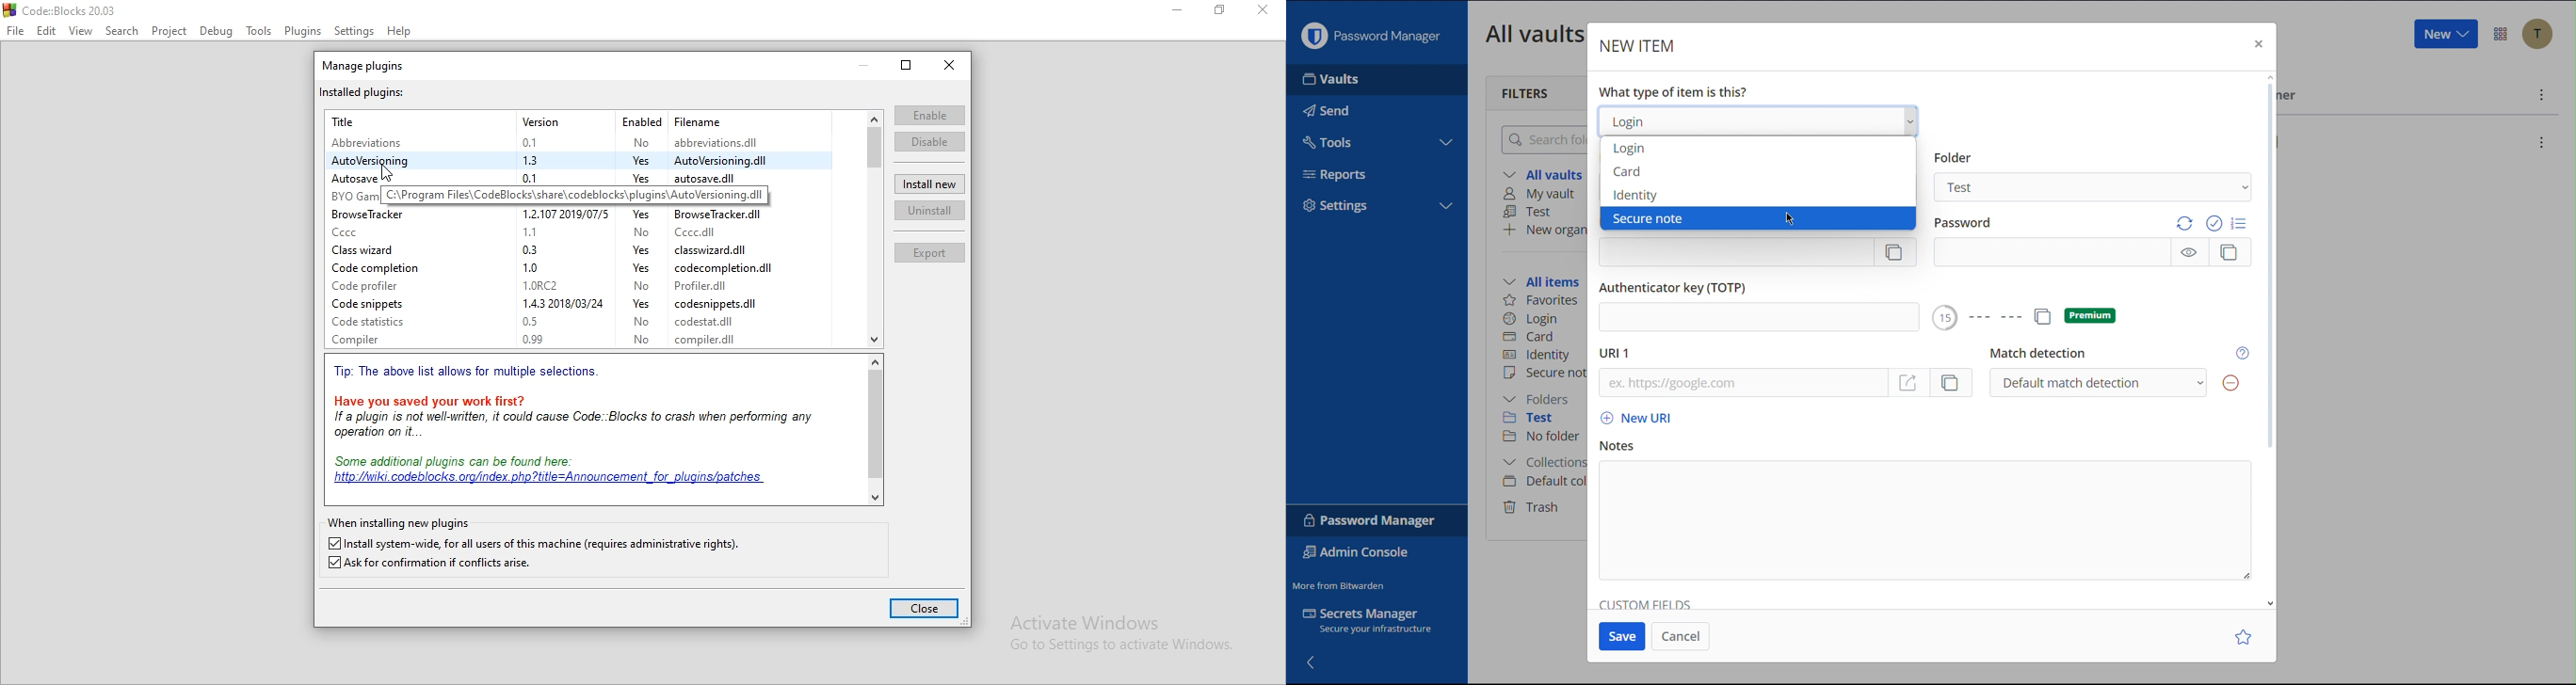  Describe the element at coordinates (728, 160) in the screenshot. I see `AutoVersioning.dil` at that location.